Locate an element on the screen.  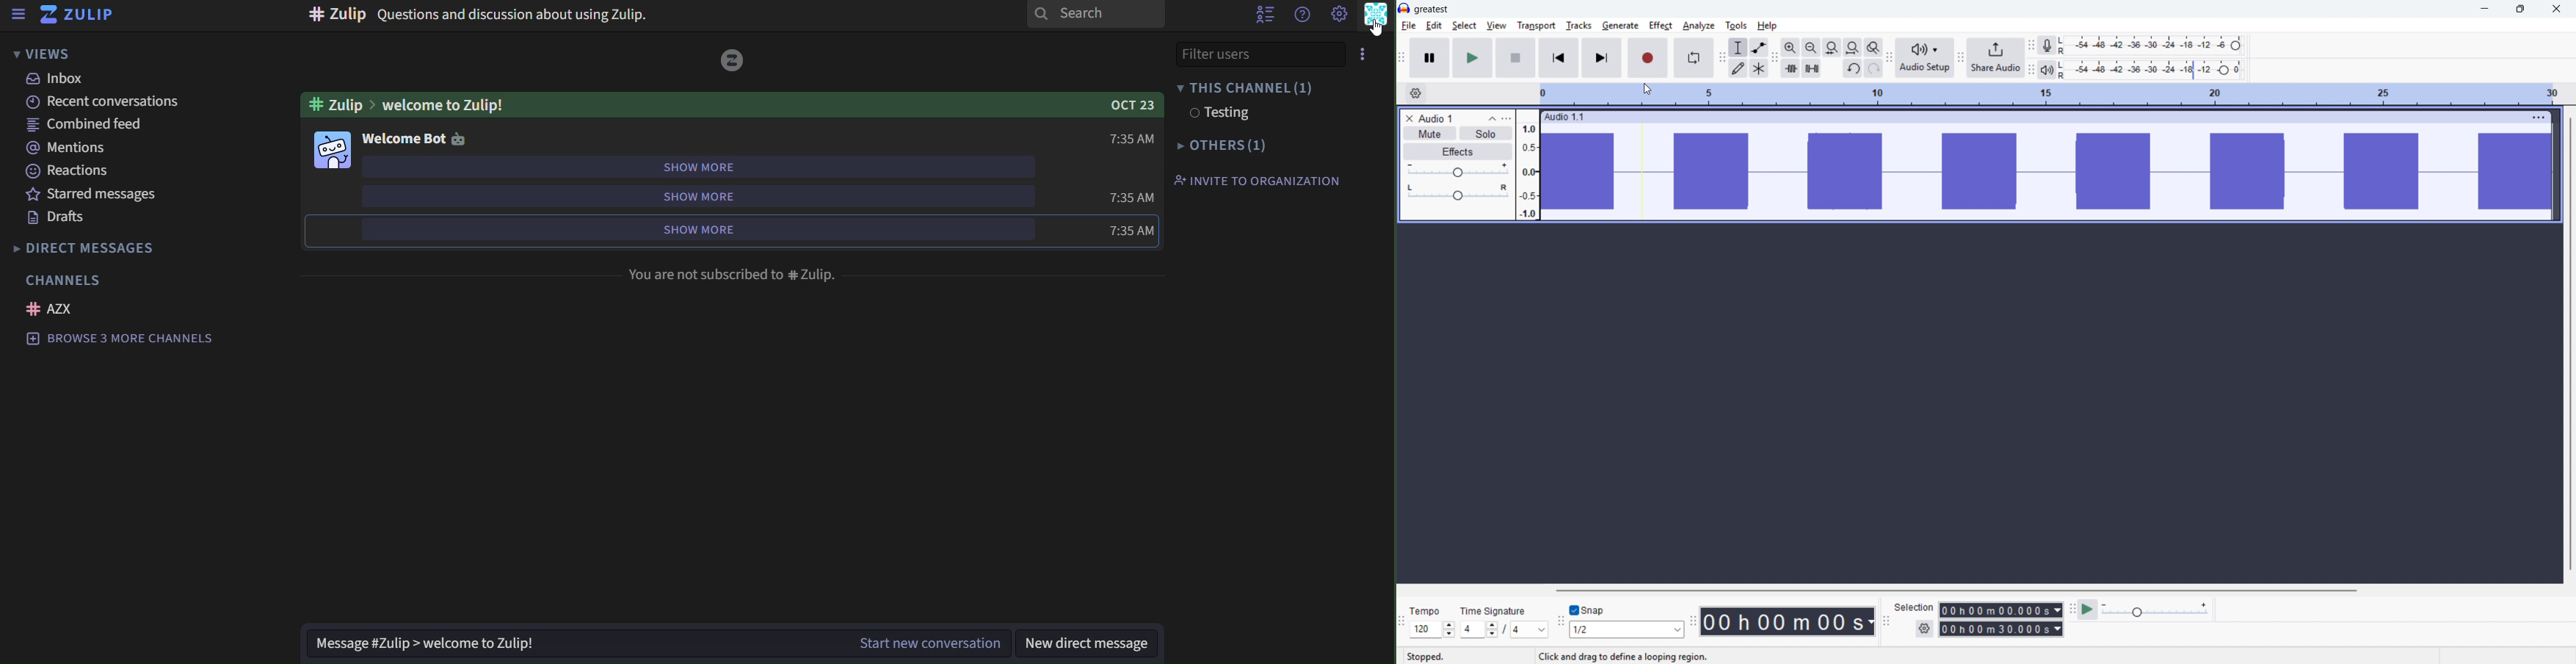
fit project to width is located at coordinates (1853, 47).